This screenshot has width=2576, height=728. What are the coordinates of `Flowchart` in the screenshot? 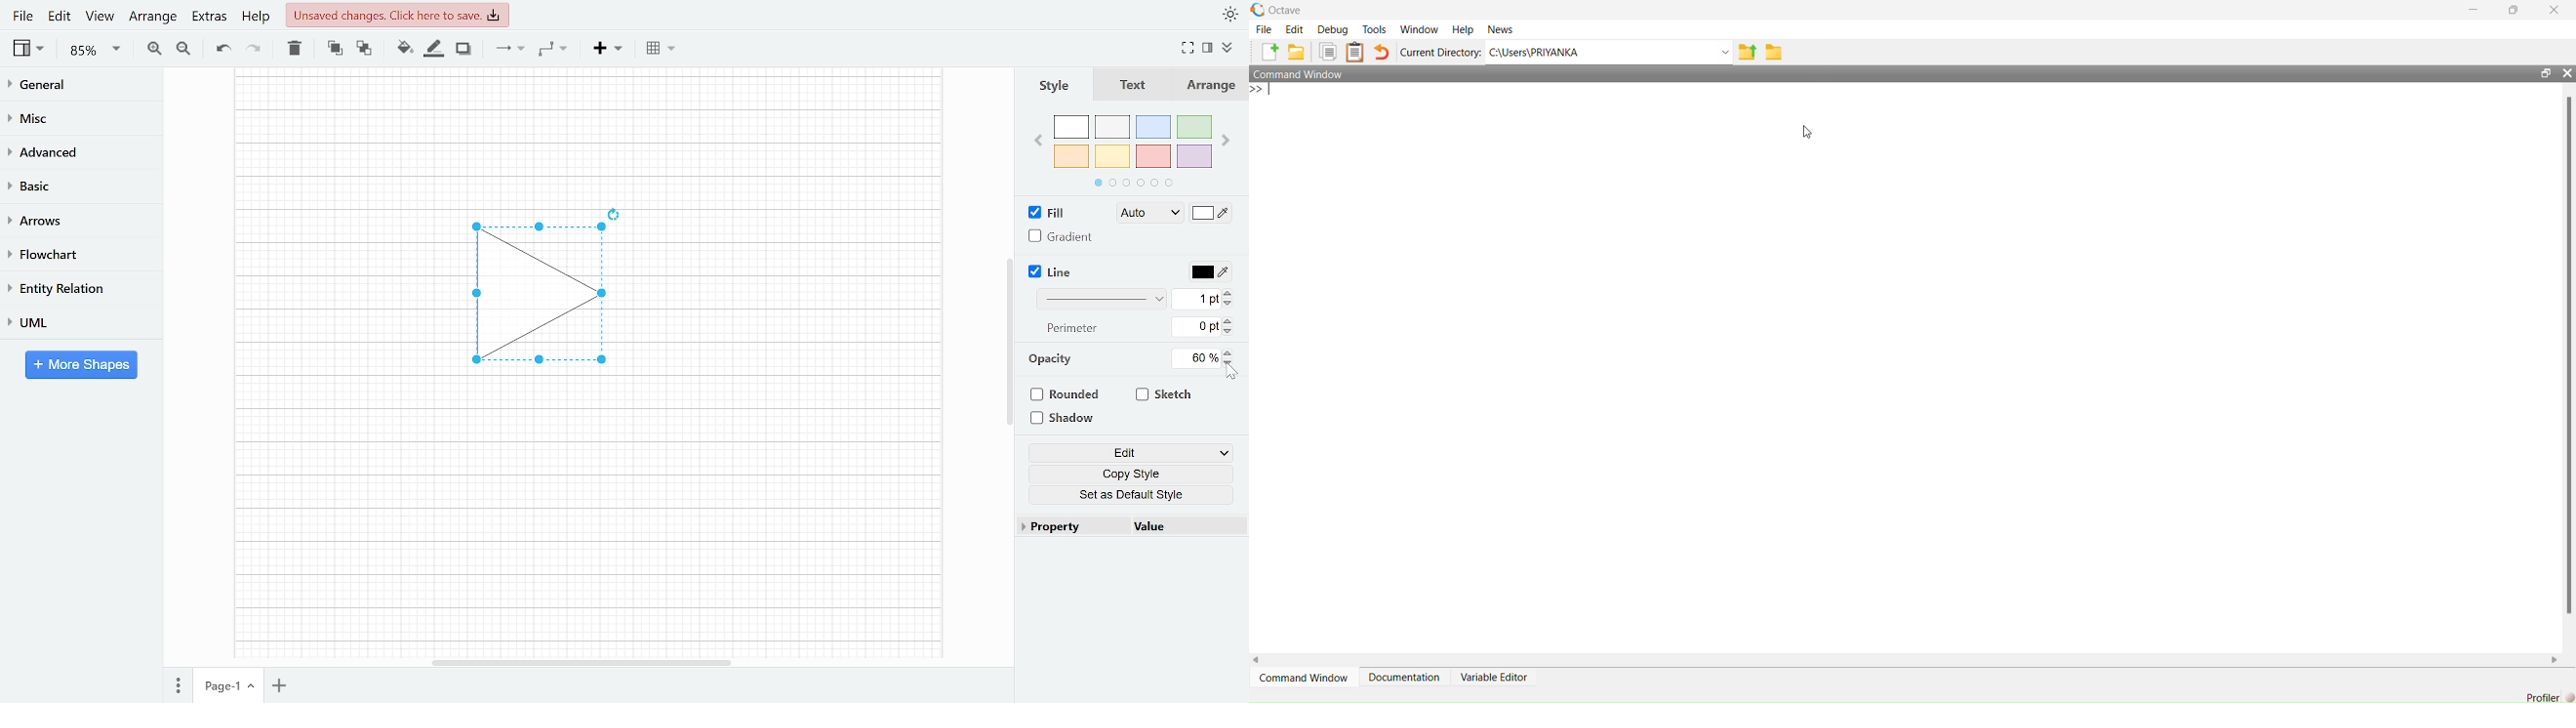 It's located at (73, 255).